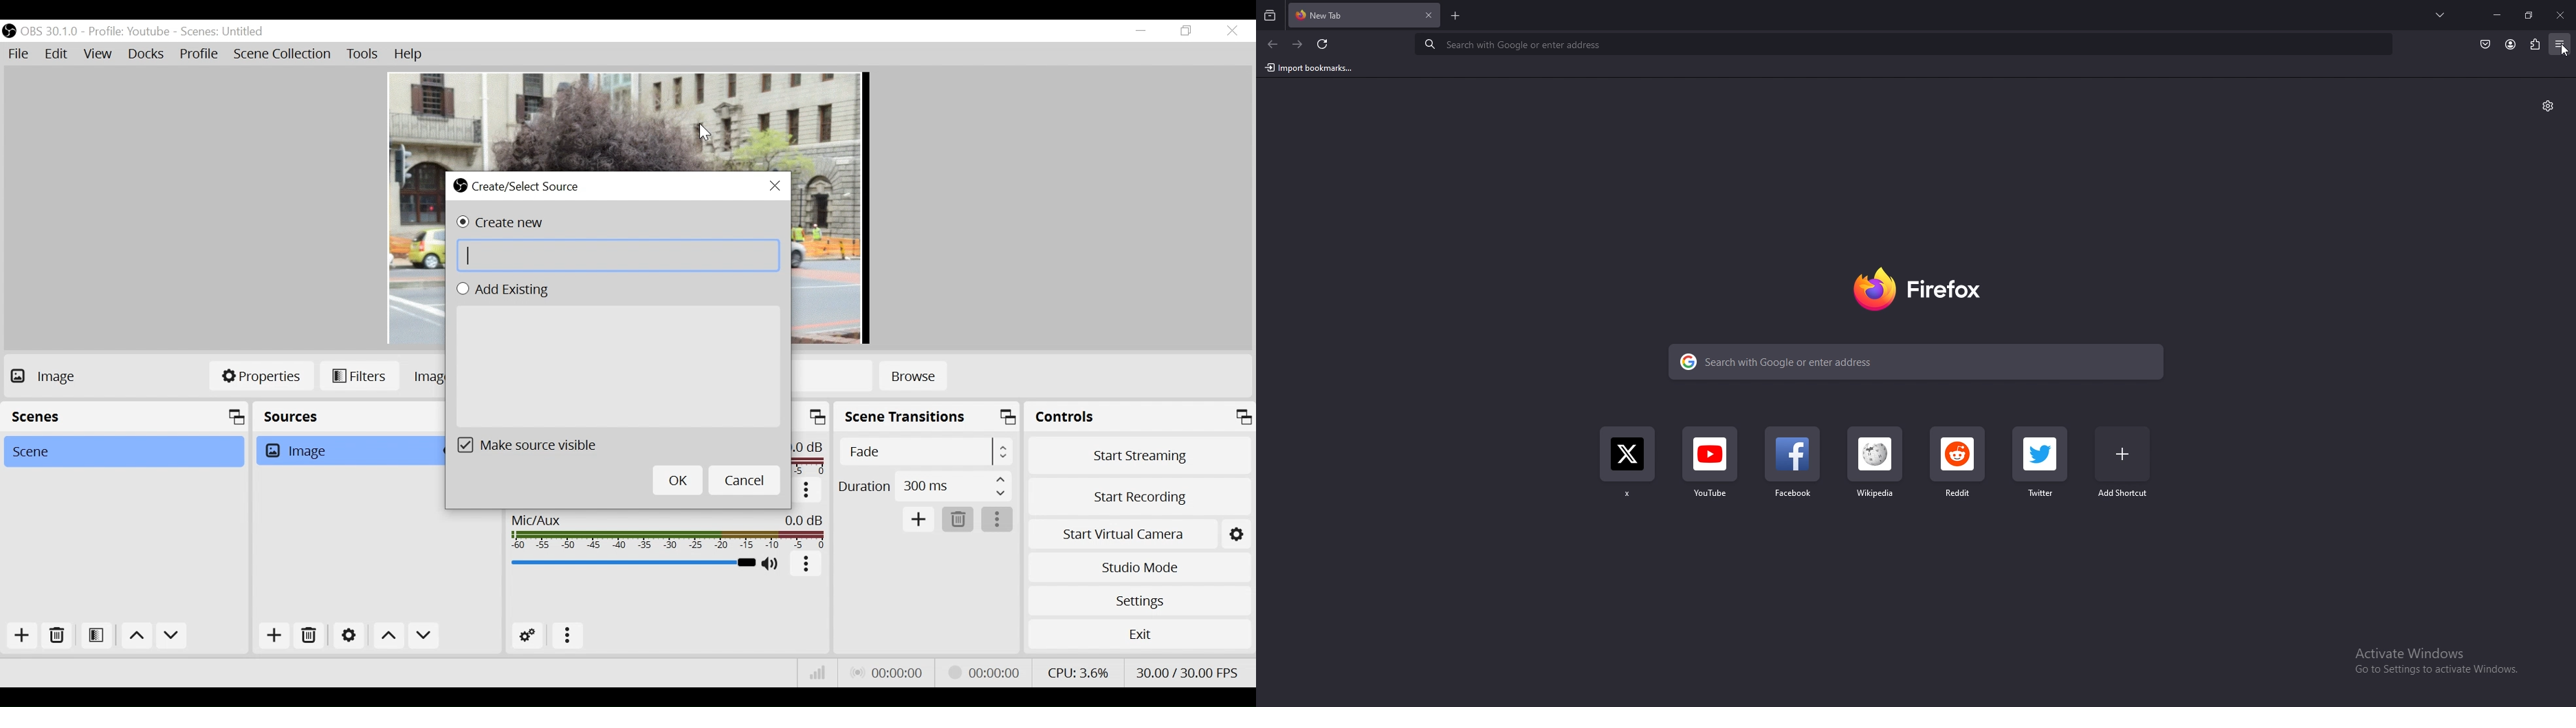 The height and width of the screenshot is (728, 2576). What do you see at coordinates (423, 636) in the screenshot?
I see `Move down` at bounding box center [423, 636].